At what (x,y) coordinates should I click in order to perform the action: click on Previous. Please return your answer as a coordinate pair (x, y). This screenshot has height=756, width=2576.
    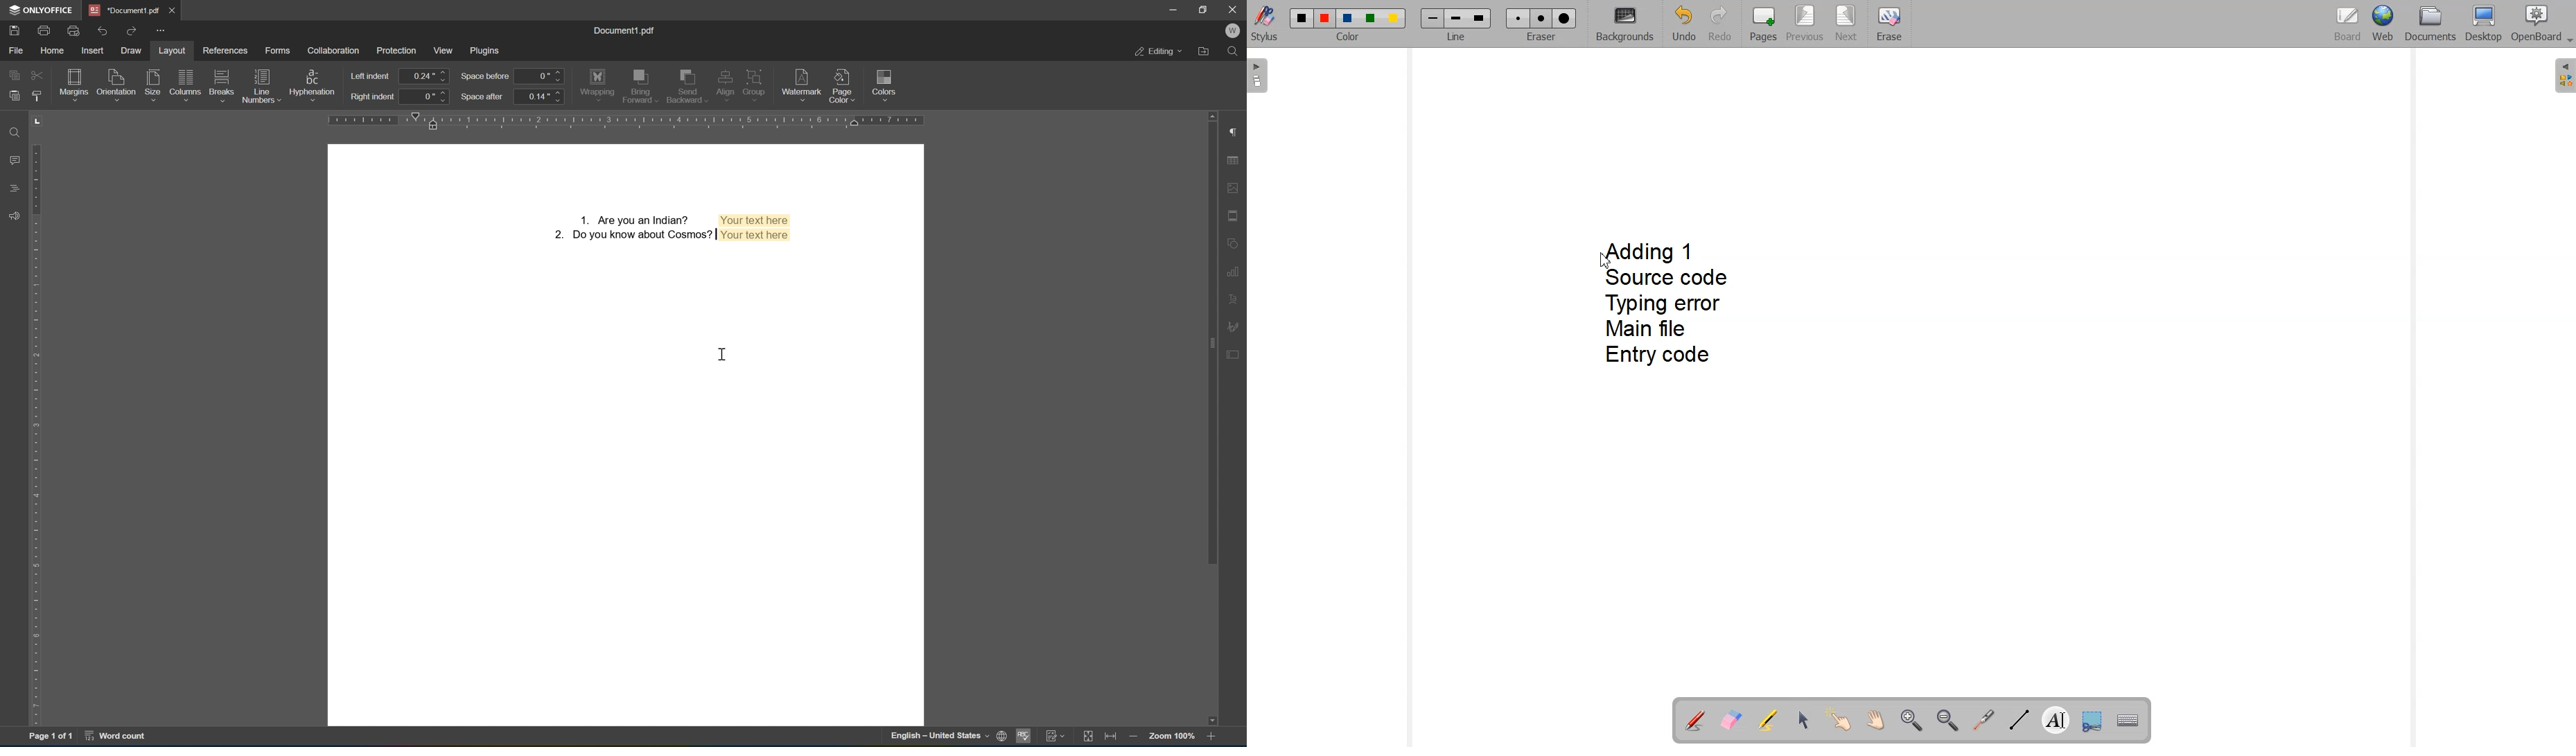
    Looking at the image, I should click on (1805, 24).